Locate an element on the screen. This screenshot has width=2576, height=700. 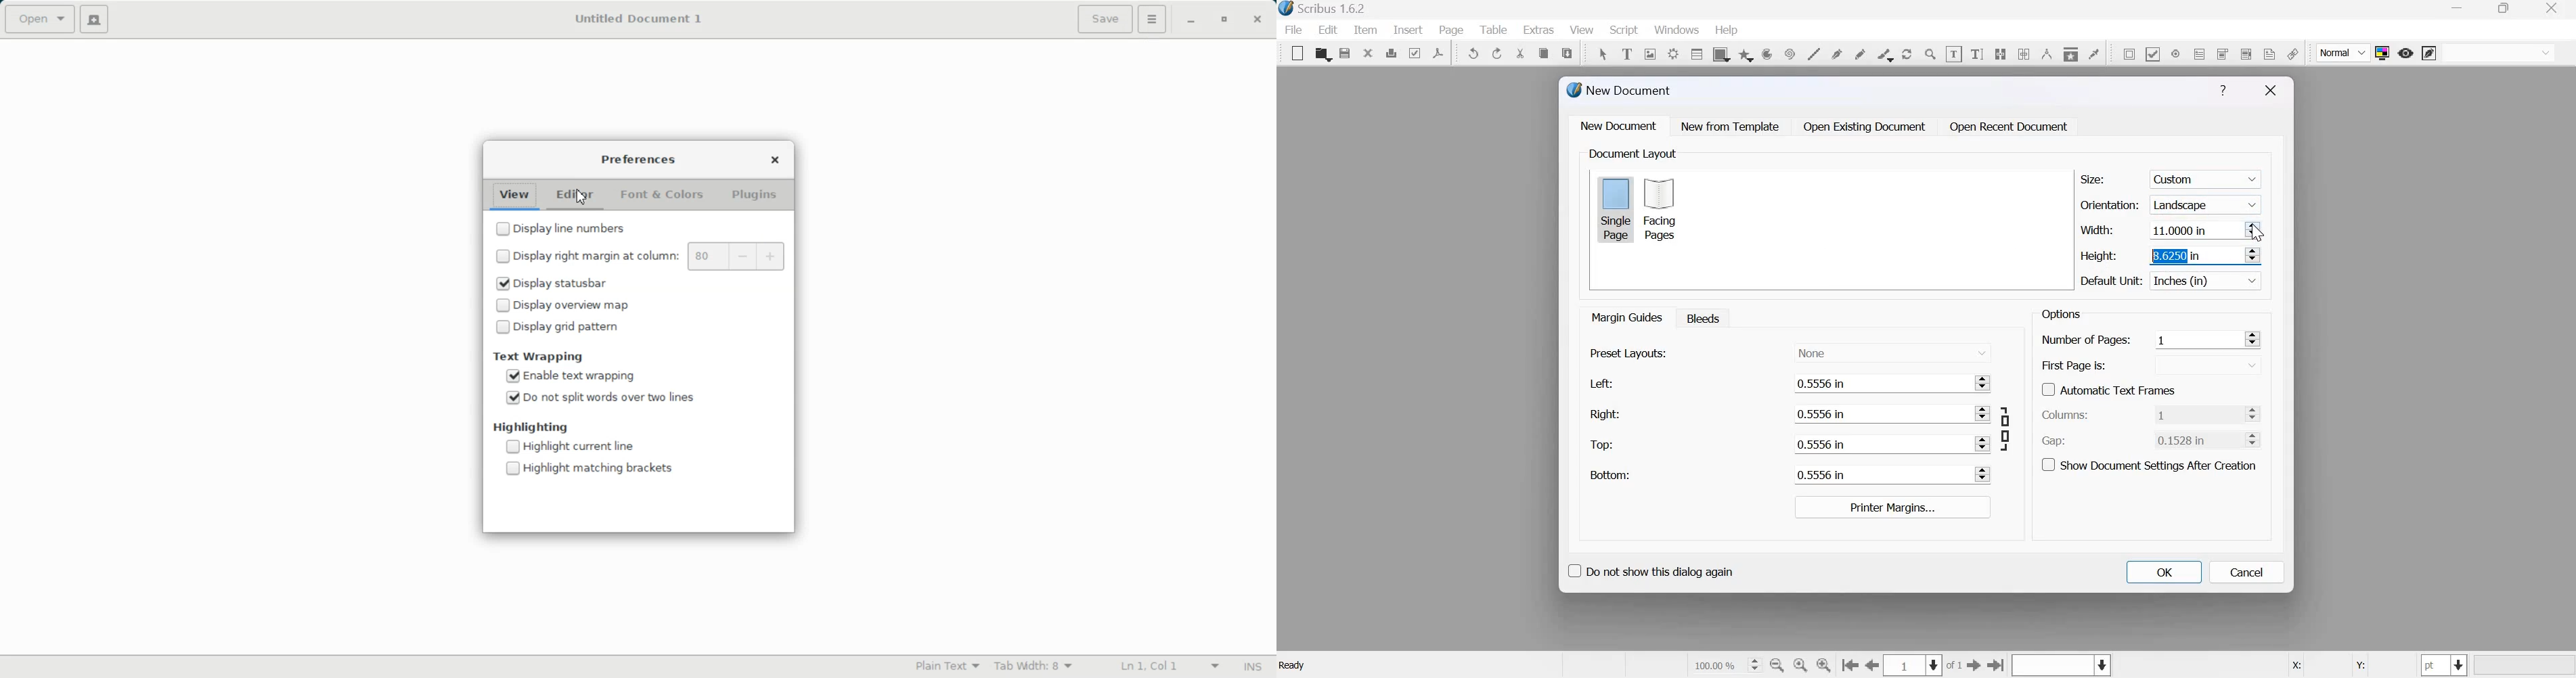
Cancel is located at coordinates (2247, 572).